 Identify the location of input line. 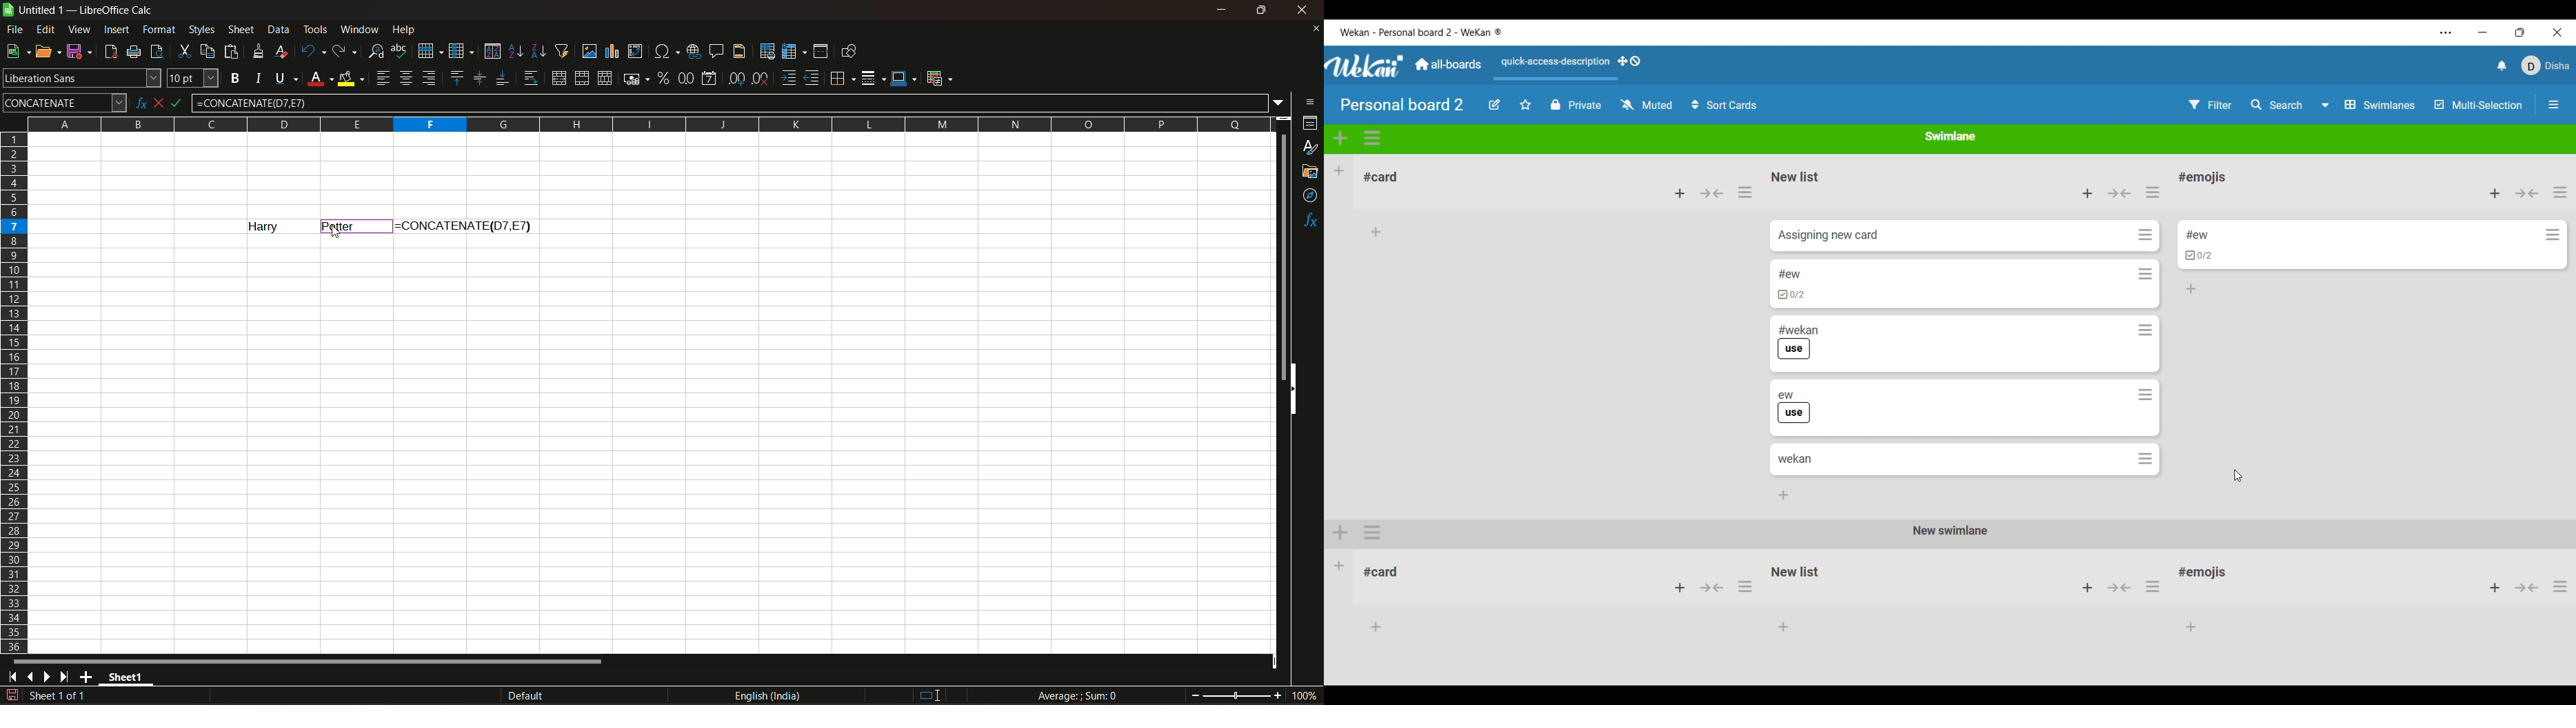
(732, 102).